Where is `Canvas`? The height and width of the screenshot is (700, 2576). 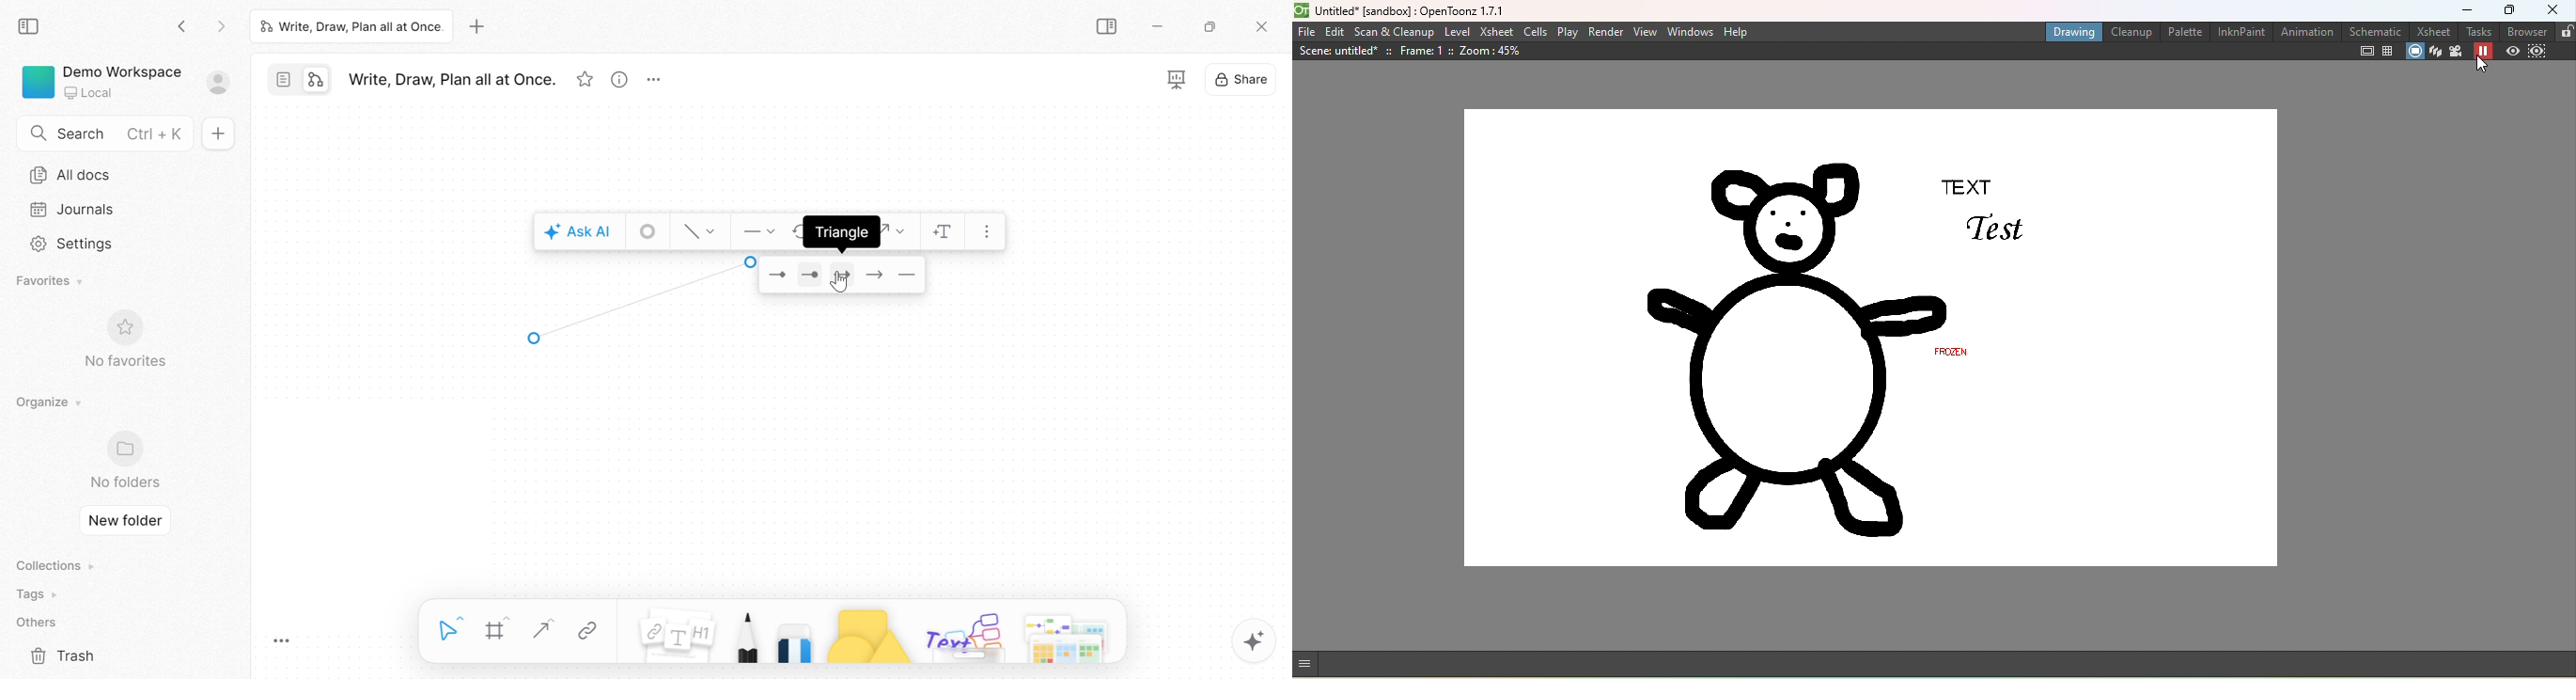 Canvas is located at coordinates (1867, 339).